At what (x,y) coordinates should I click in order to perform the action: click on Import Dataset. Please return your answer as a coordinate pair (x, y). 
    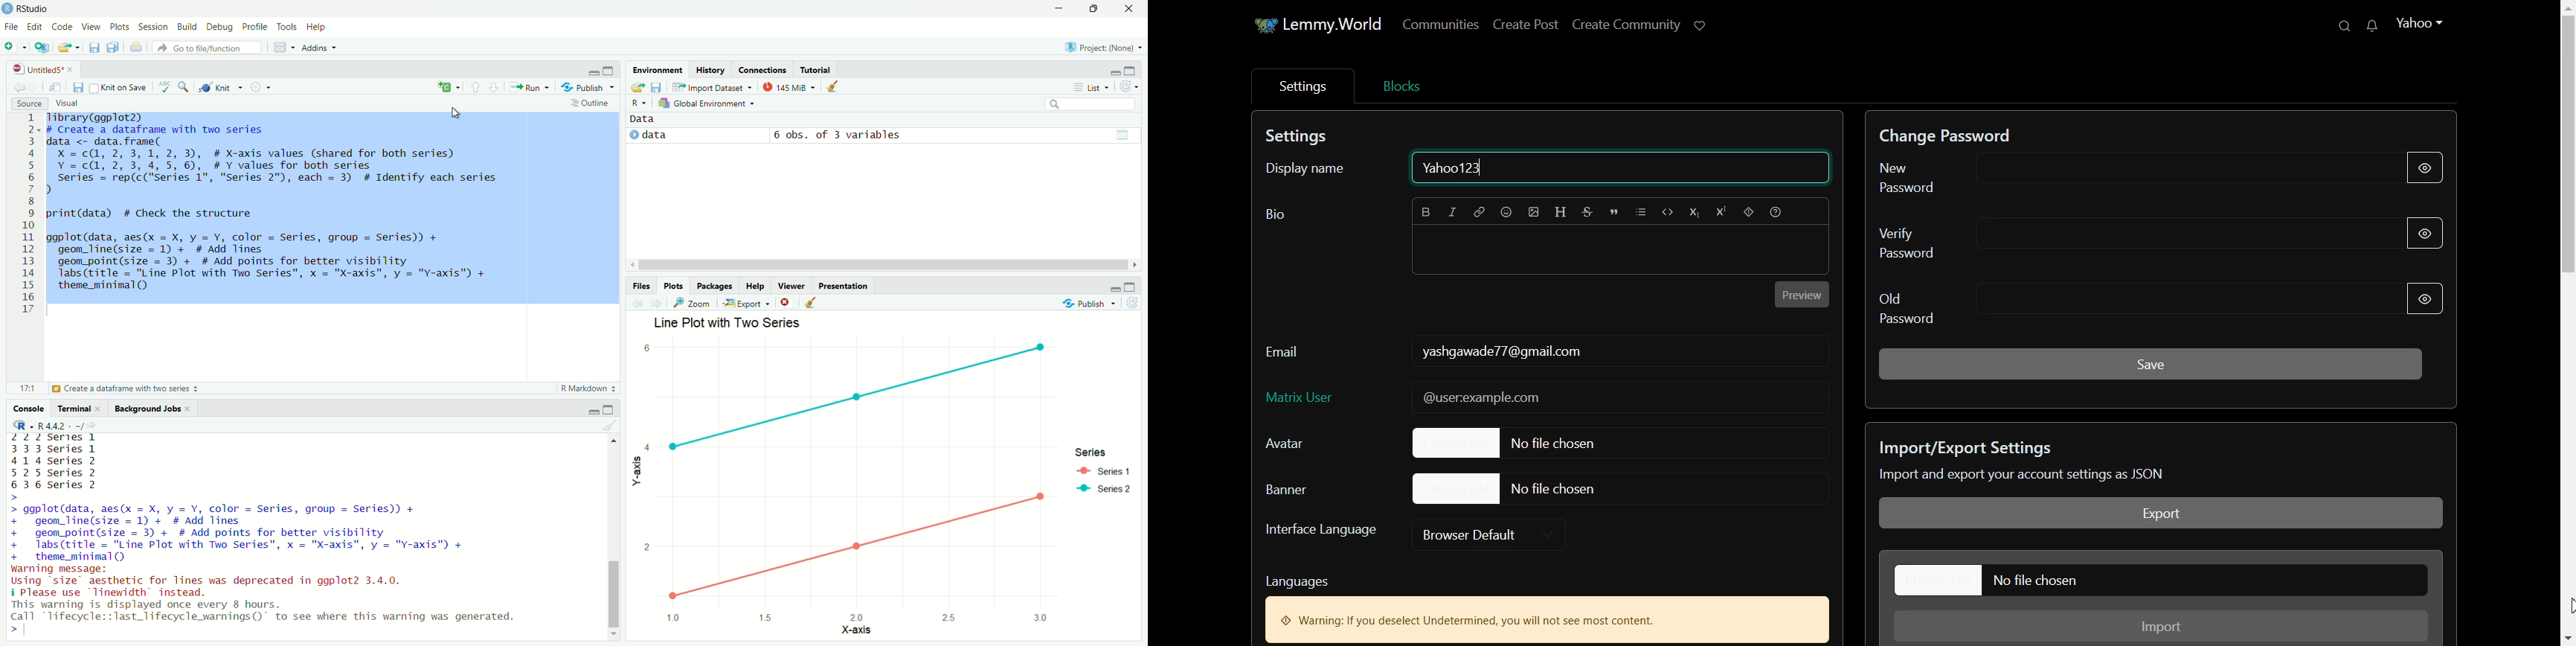
    Looking at the image, I should click on (714, 88).